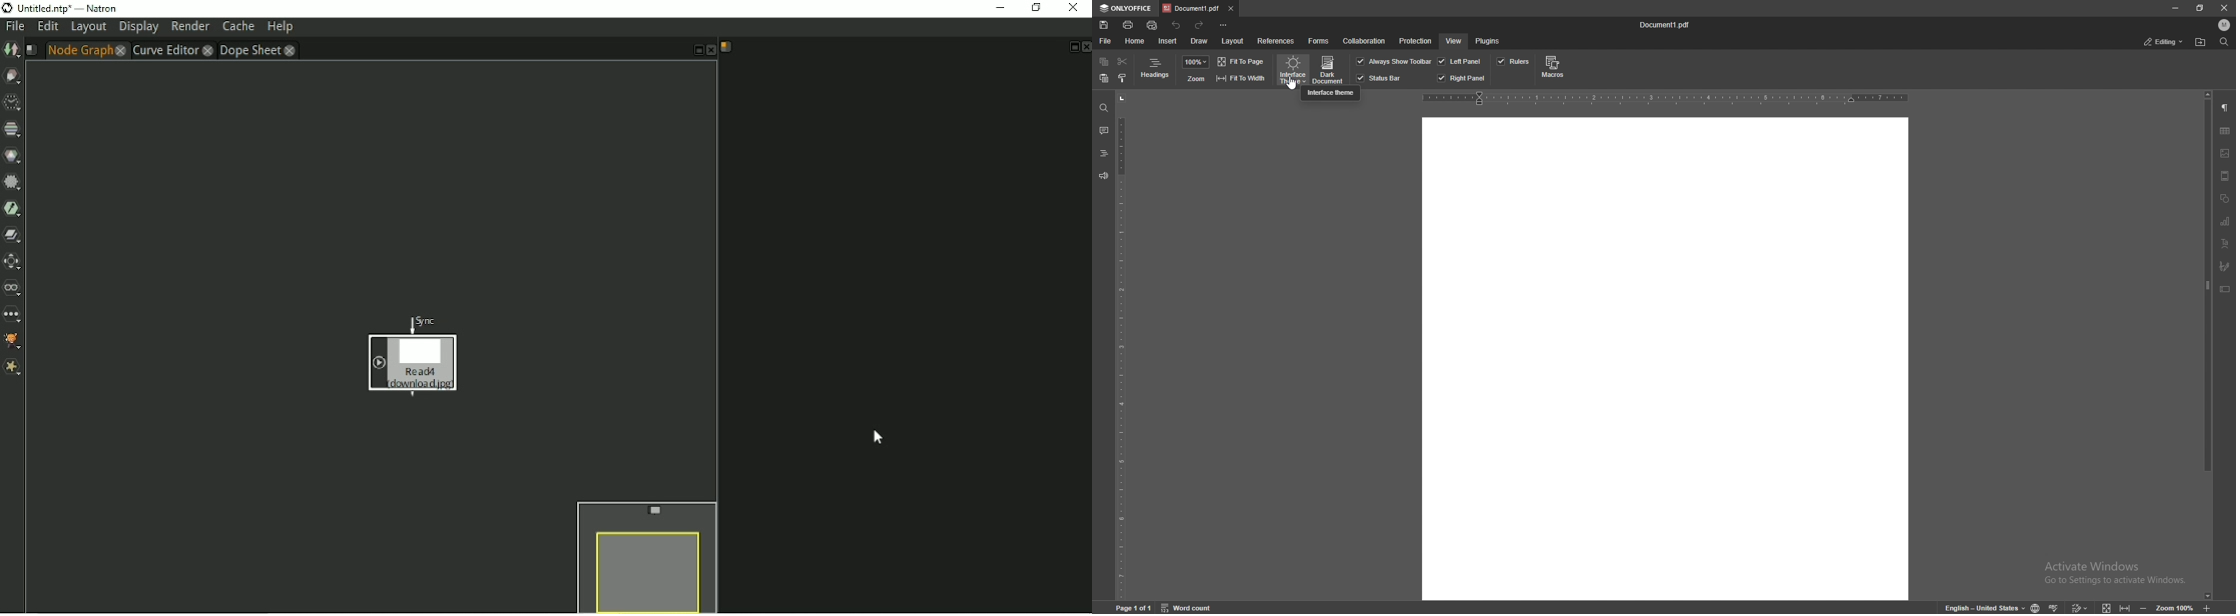  Describe the element at coordinates (1230, 10) in the screenshot. I see `close tab` at that location.